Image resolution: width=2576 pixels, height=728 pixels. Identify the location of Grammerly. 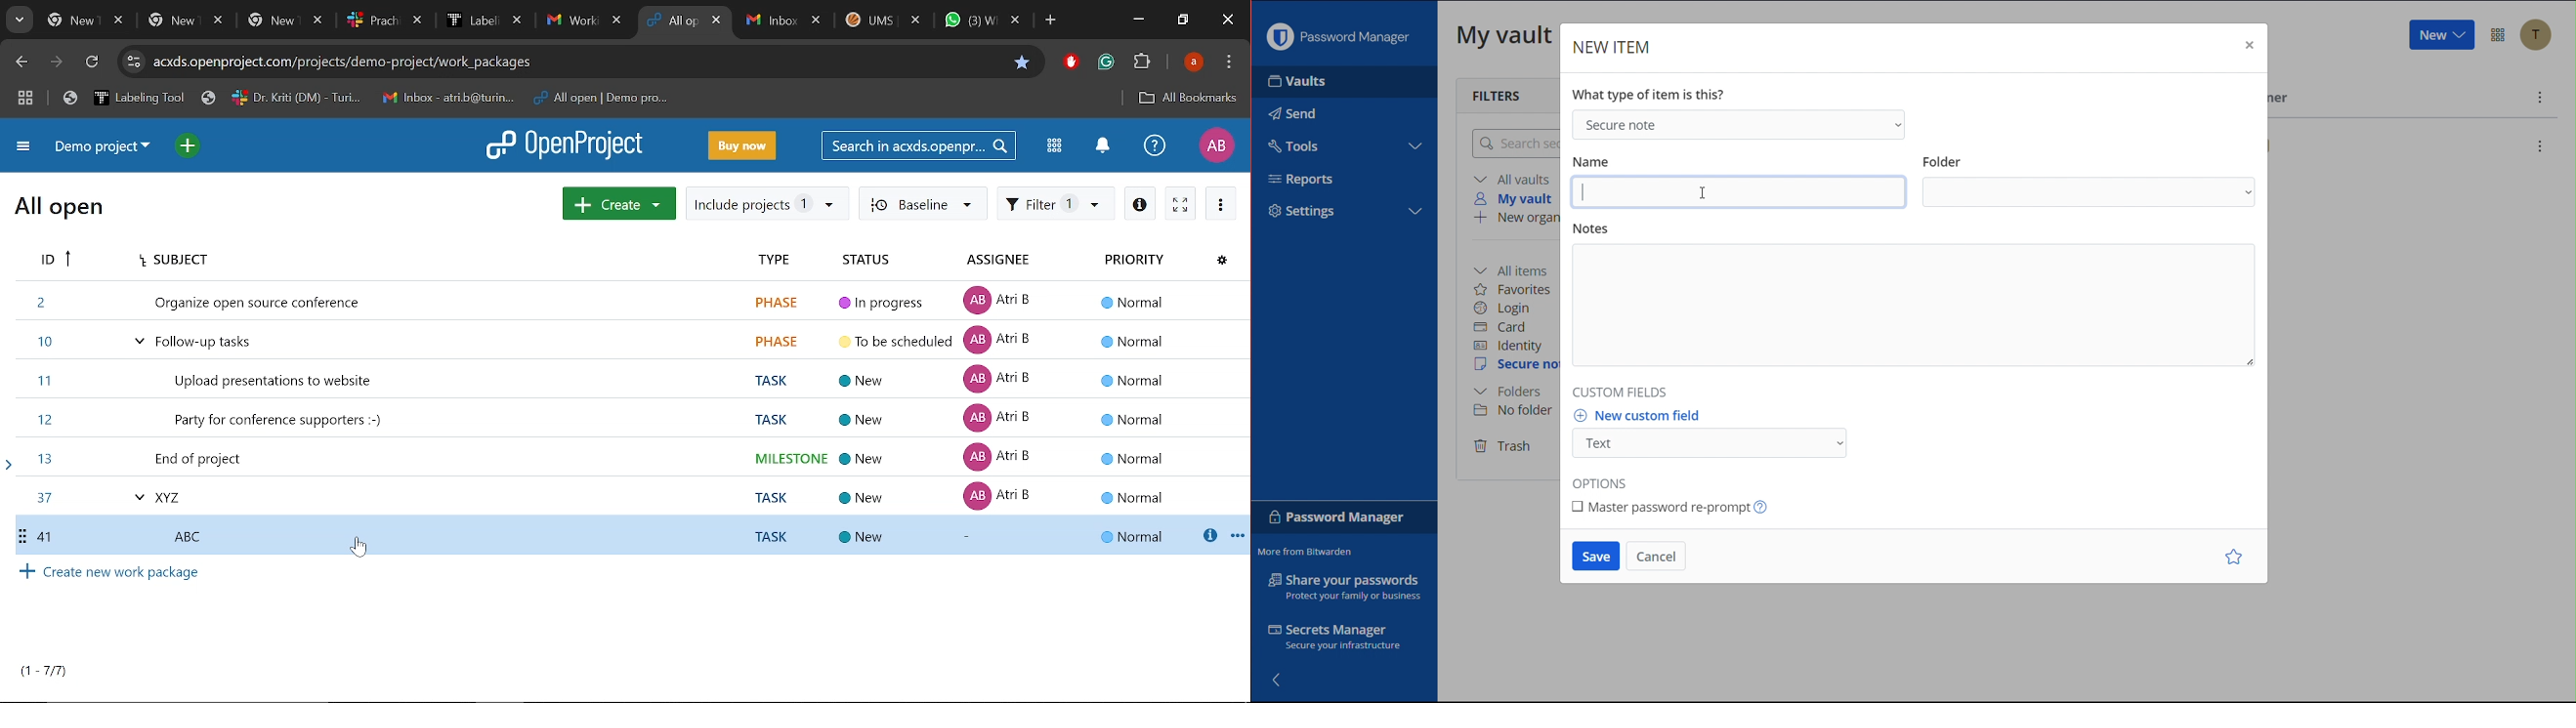
(1106, 62).